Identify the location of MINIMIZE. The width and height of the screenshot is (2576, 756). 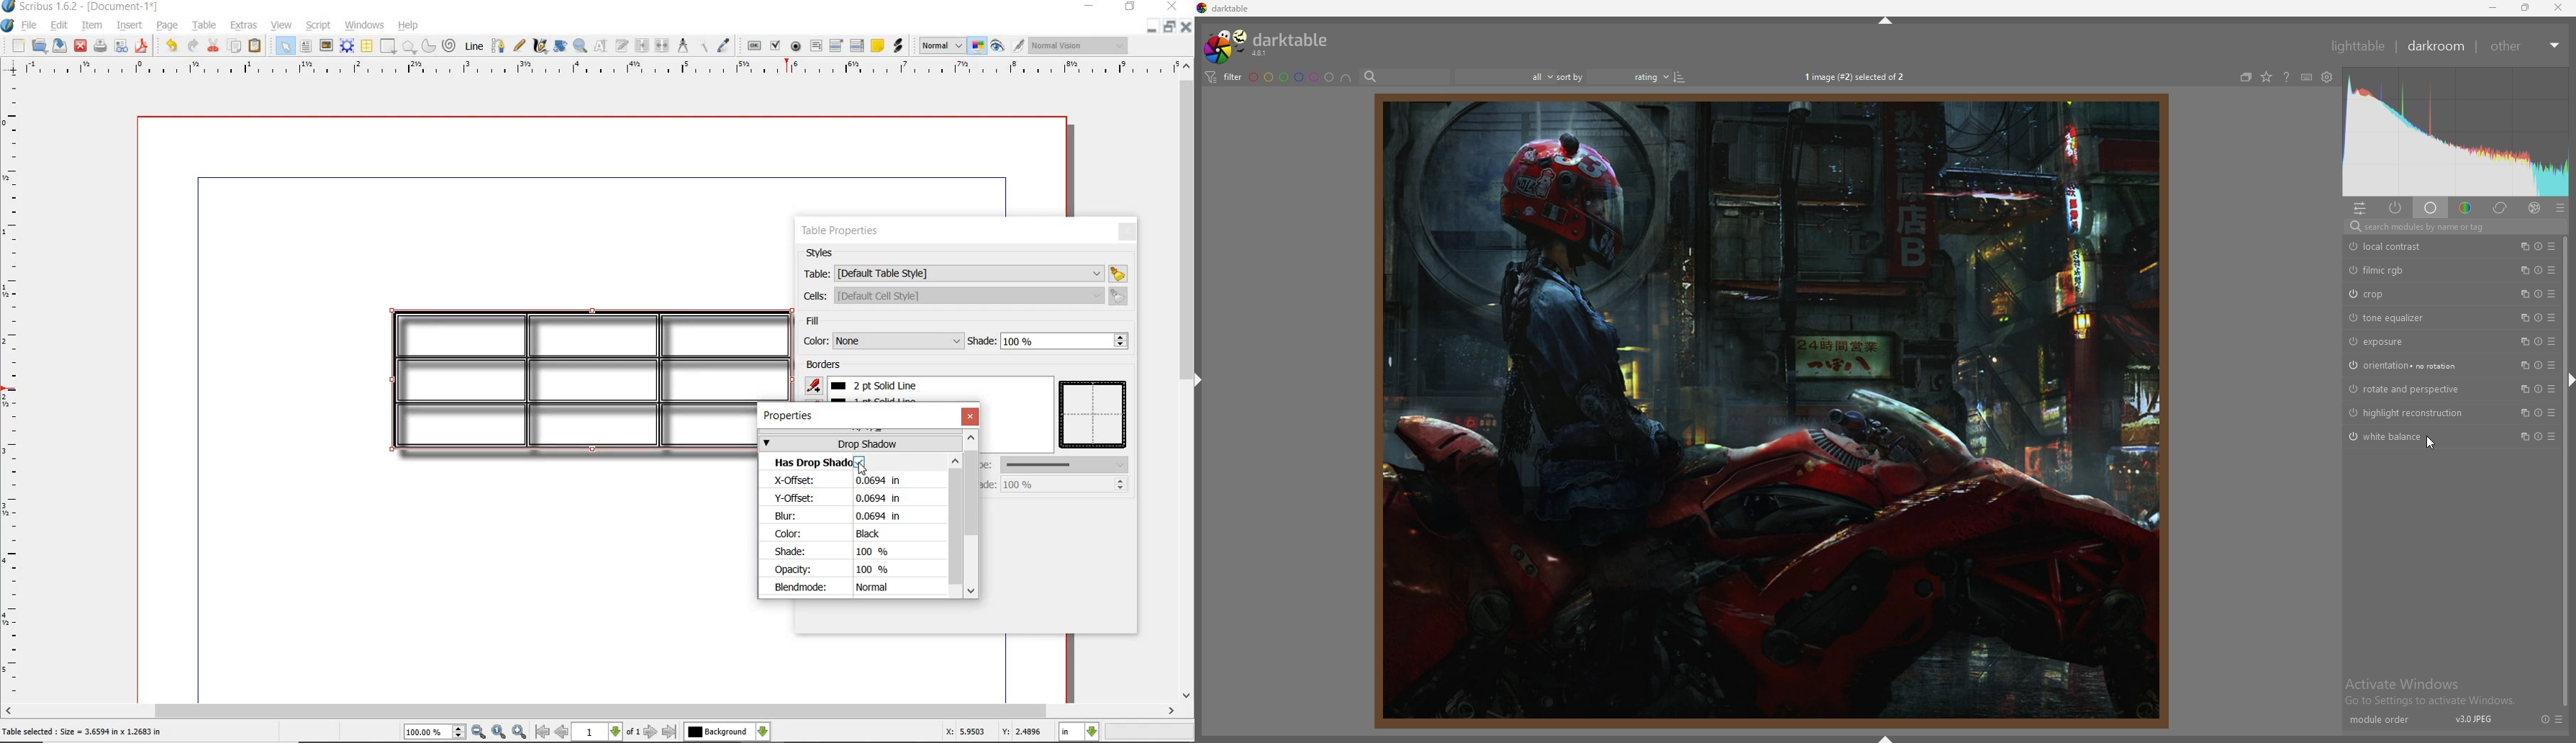
(1153, 26).